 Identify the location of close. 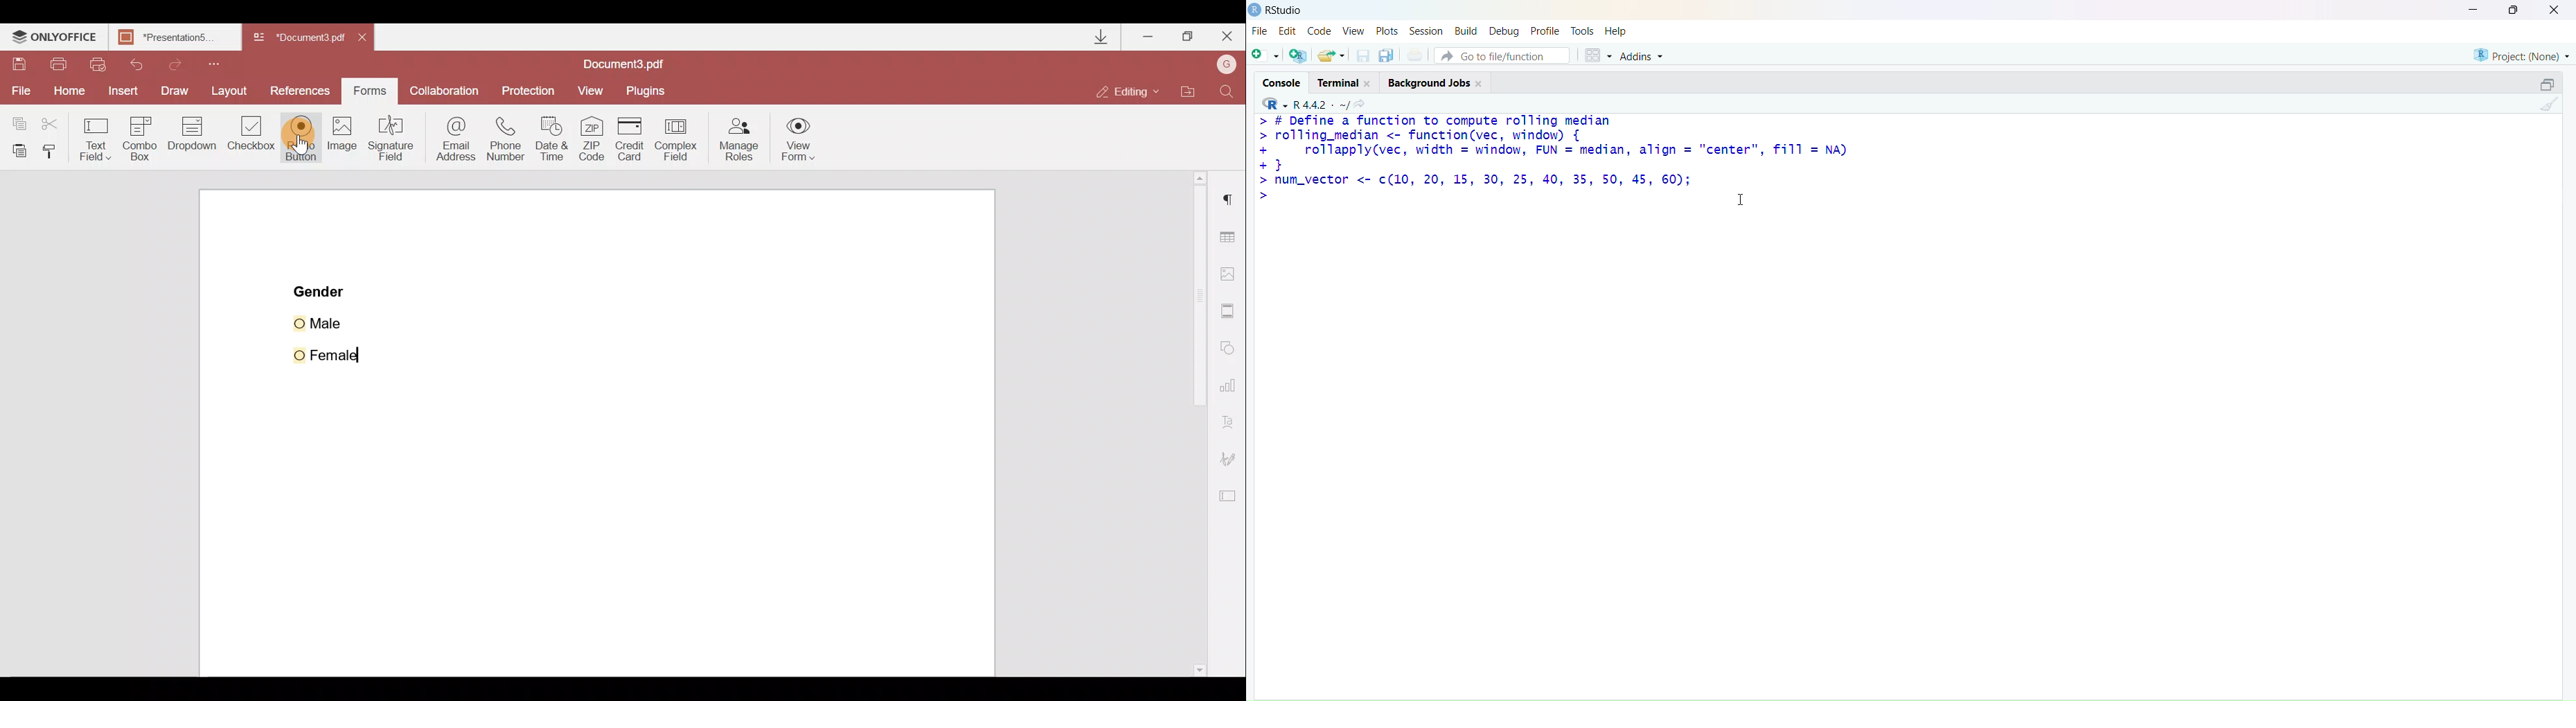
(1479, 85).